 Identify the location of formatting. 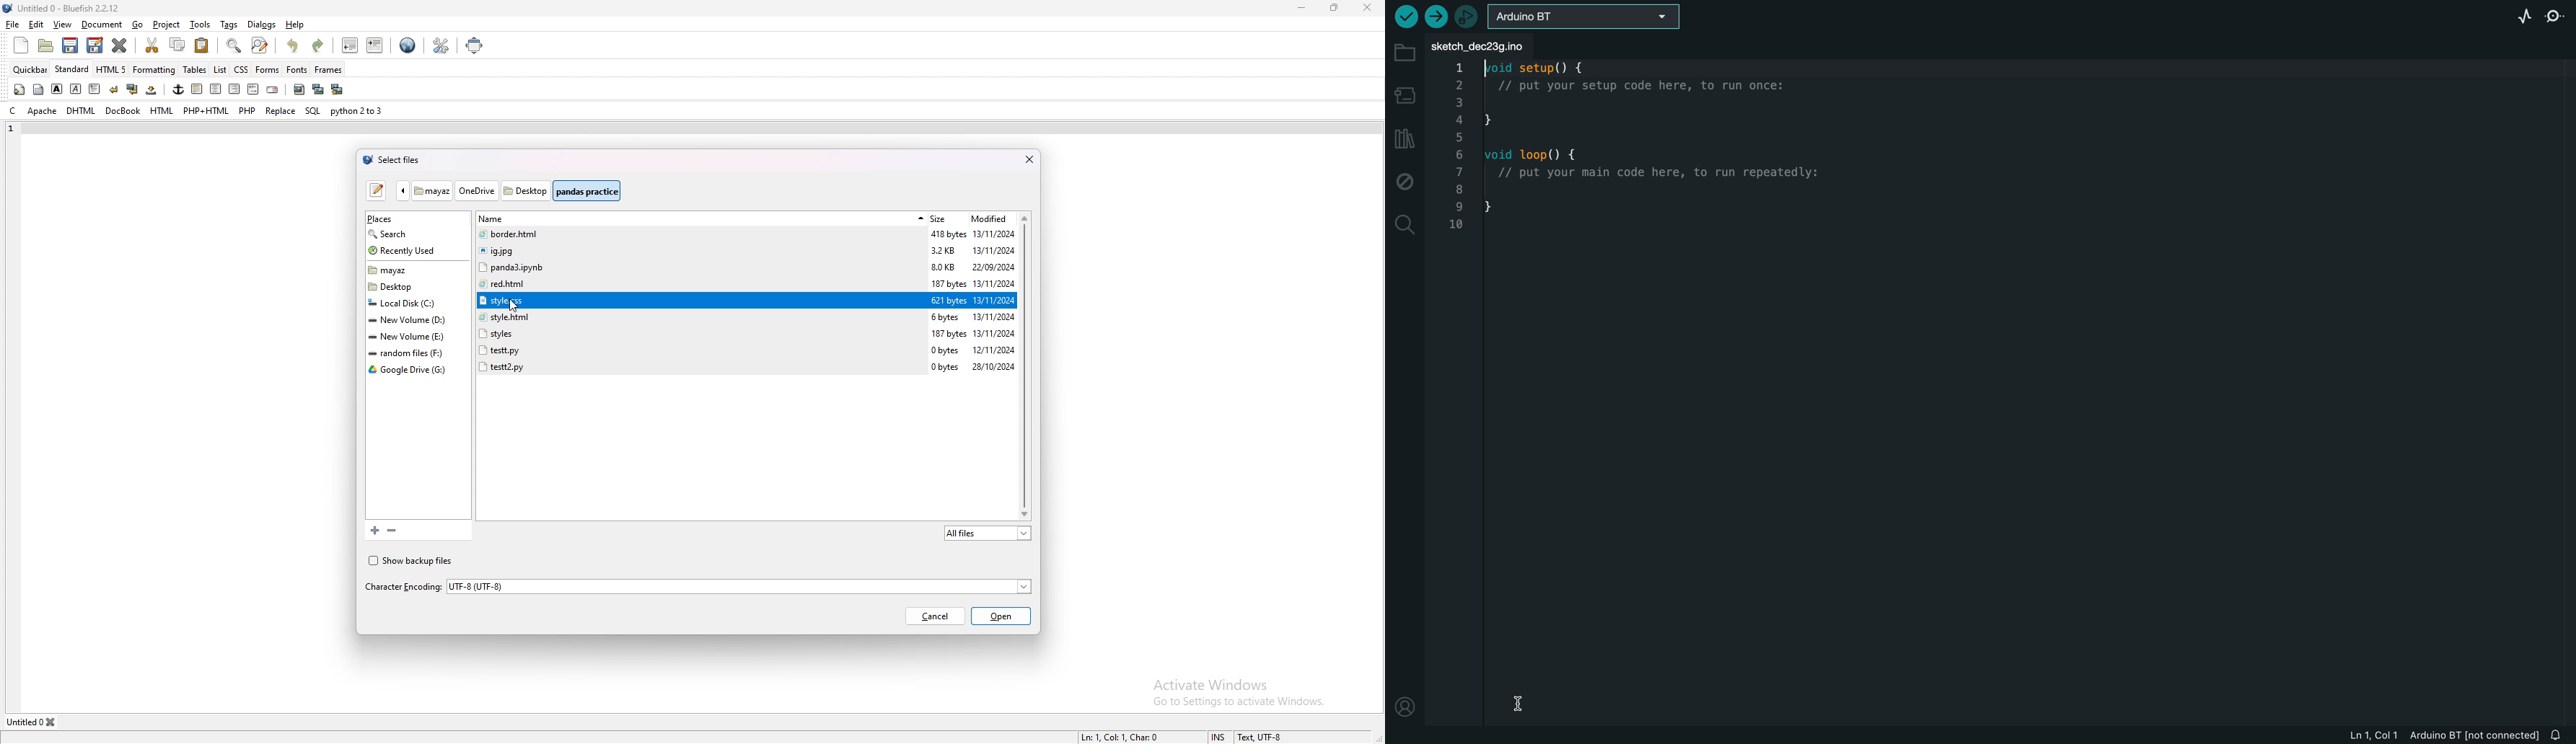
(154, 70).